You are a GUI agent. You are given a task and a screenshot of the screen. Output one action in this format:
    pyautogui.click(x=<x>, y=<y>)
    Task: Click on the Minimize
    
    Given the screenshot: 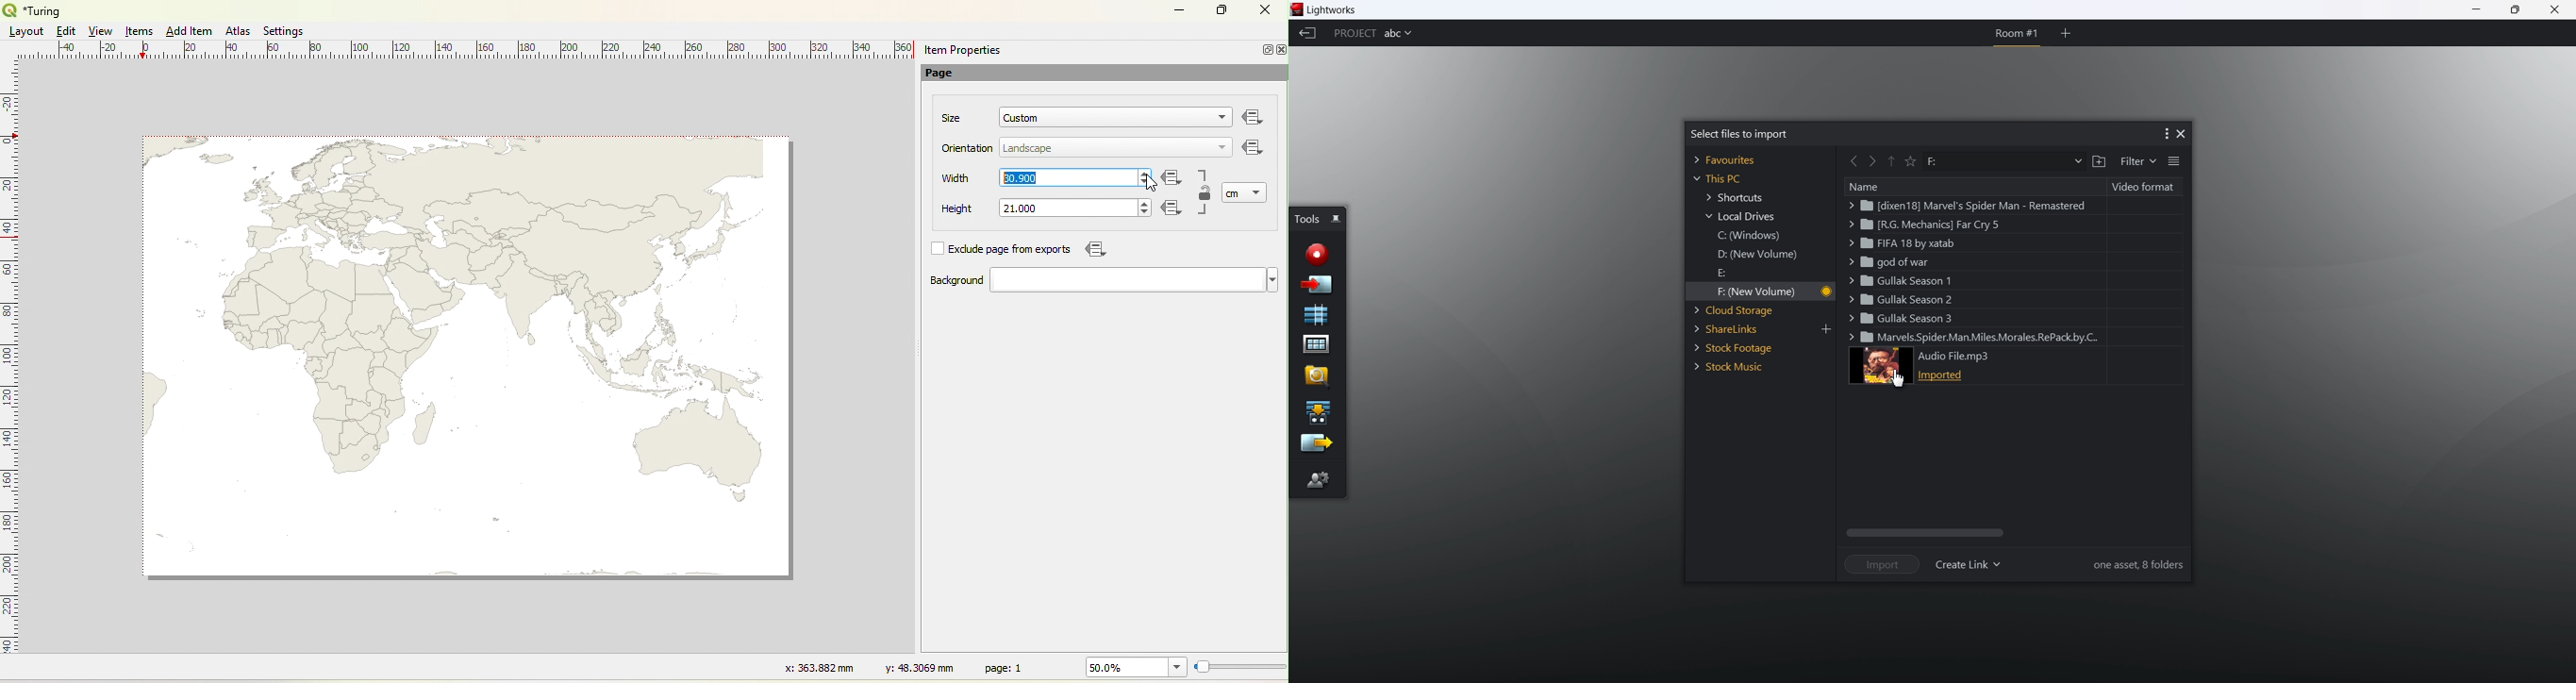 What is the action you would take?
    pyautogui.click(x=1265, y=49)
    